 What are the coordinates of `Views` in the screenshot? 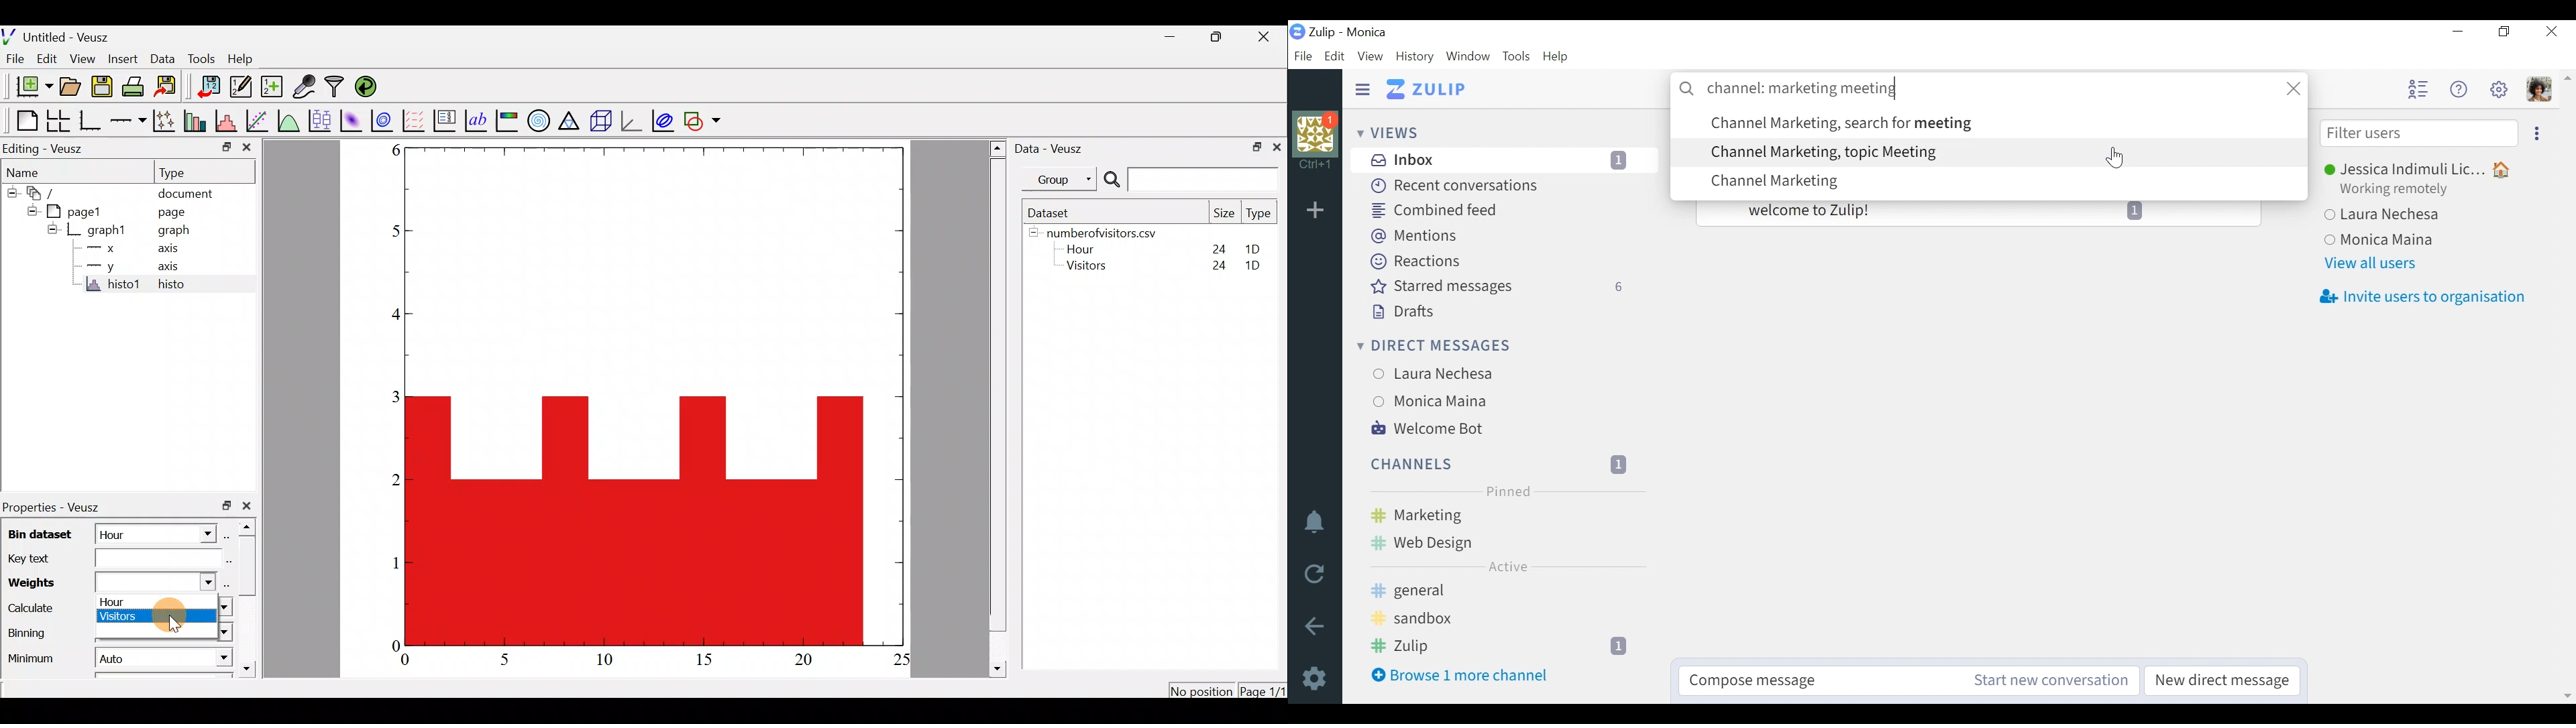 It's located at (1389, 132).